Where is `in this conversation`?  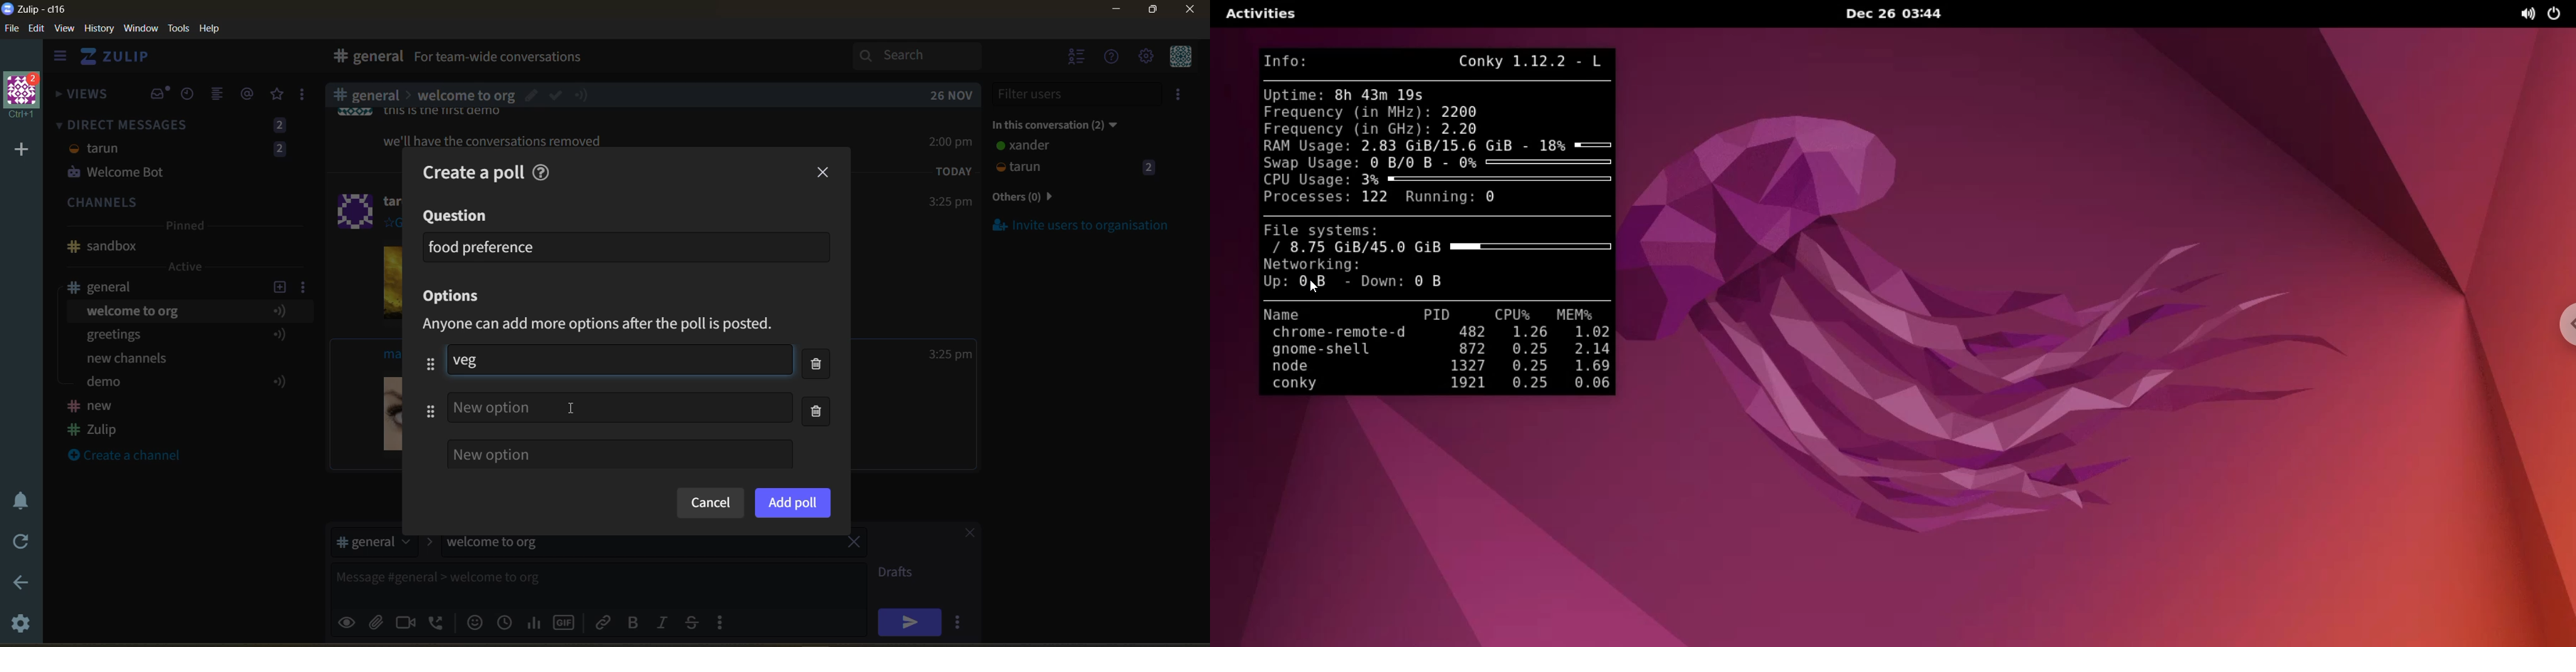
in this conversation is located at coordinates (1068, 122).